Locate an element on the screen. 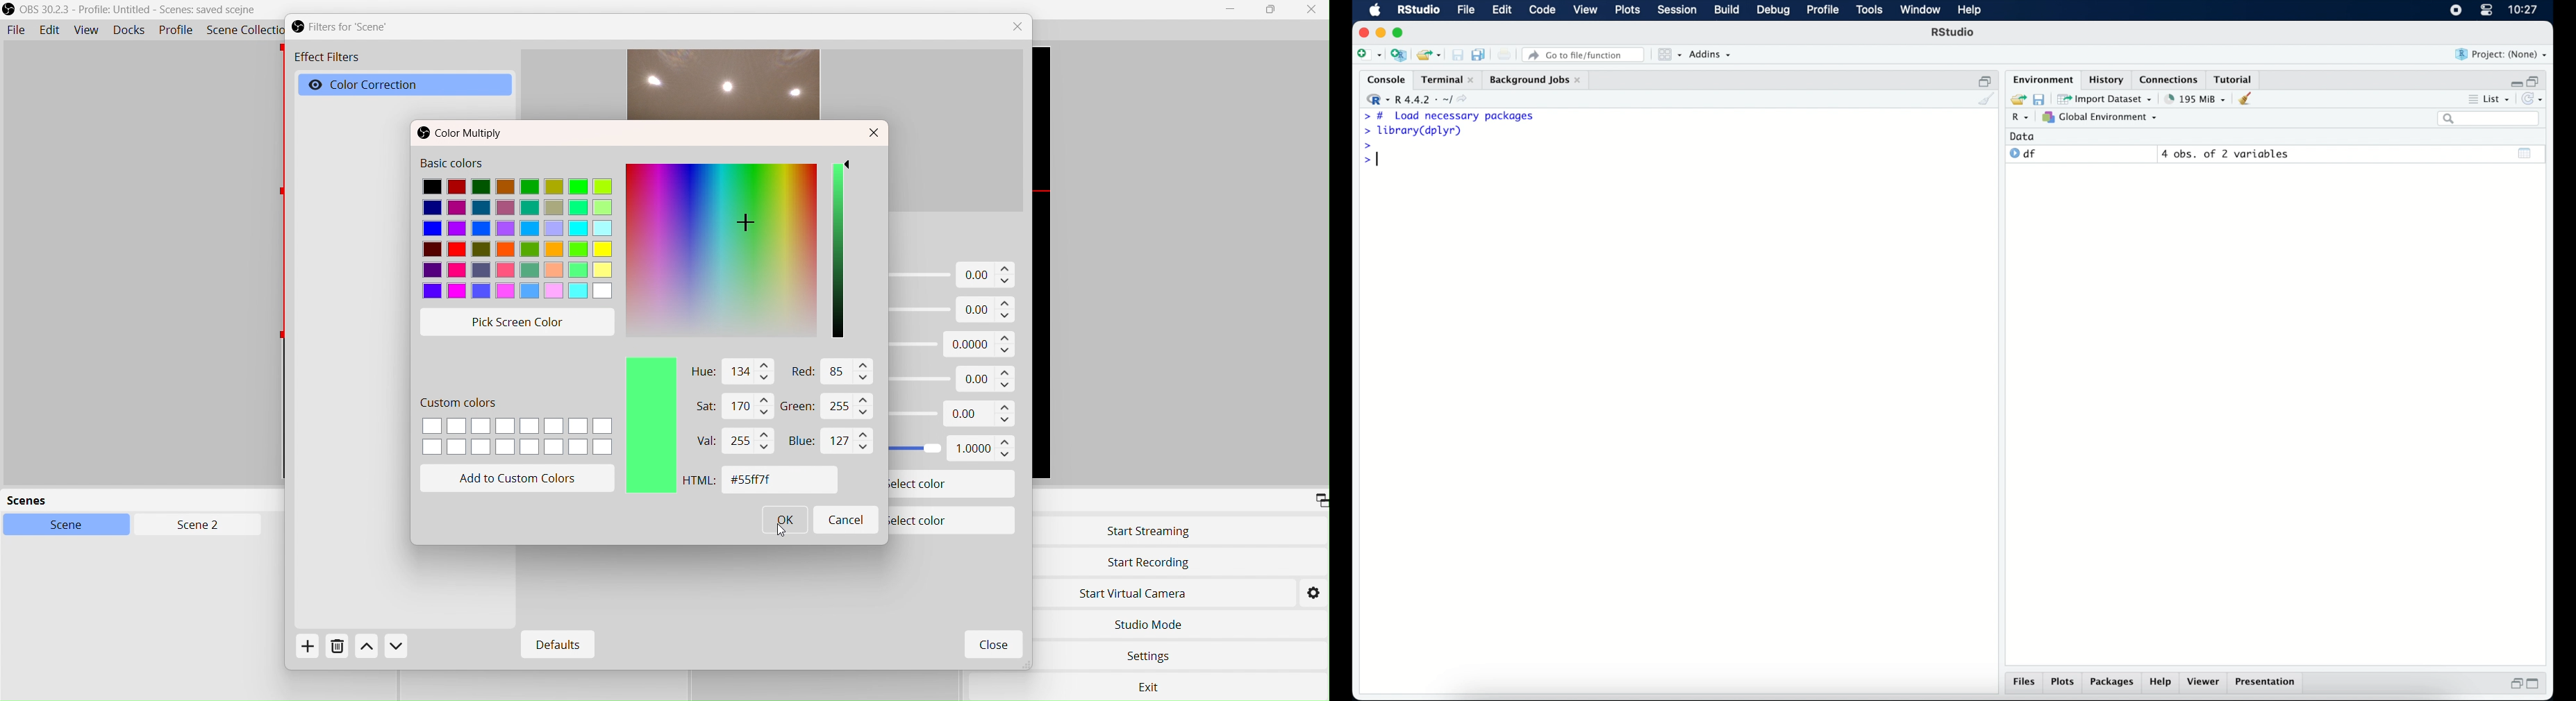 The width and height of the screenshot is (2576, 728). import dataset is located at coordinates (2106, 98).